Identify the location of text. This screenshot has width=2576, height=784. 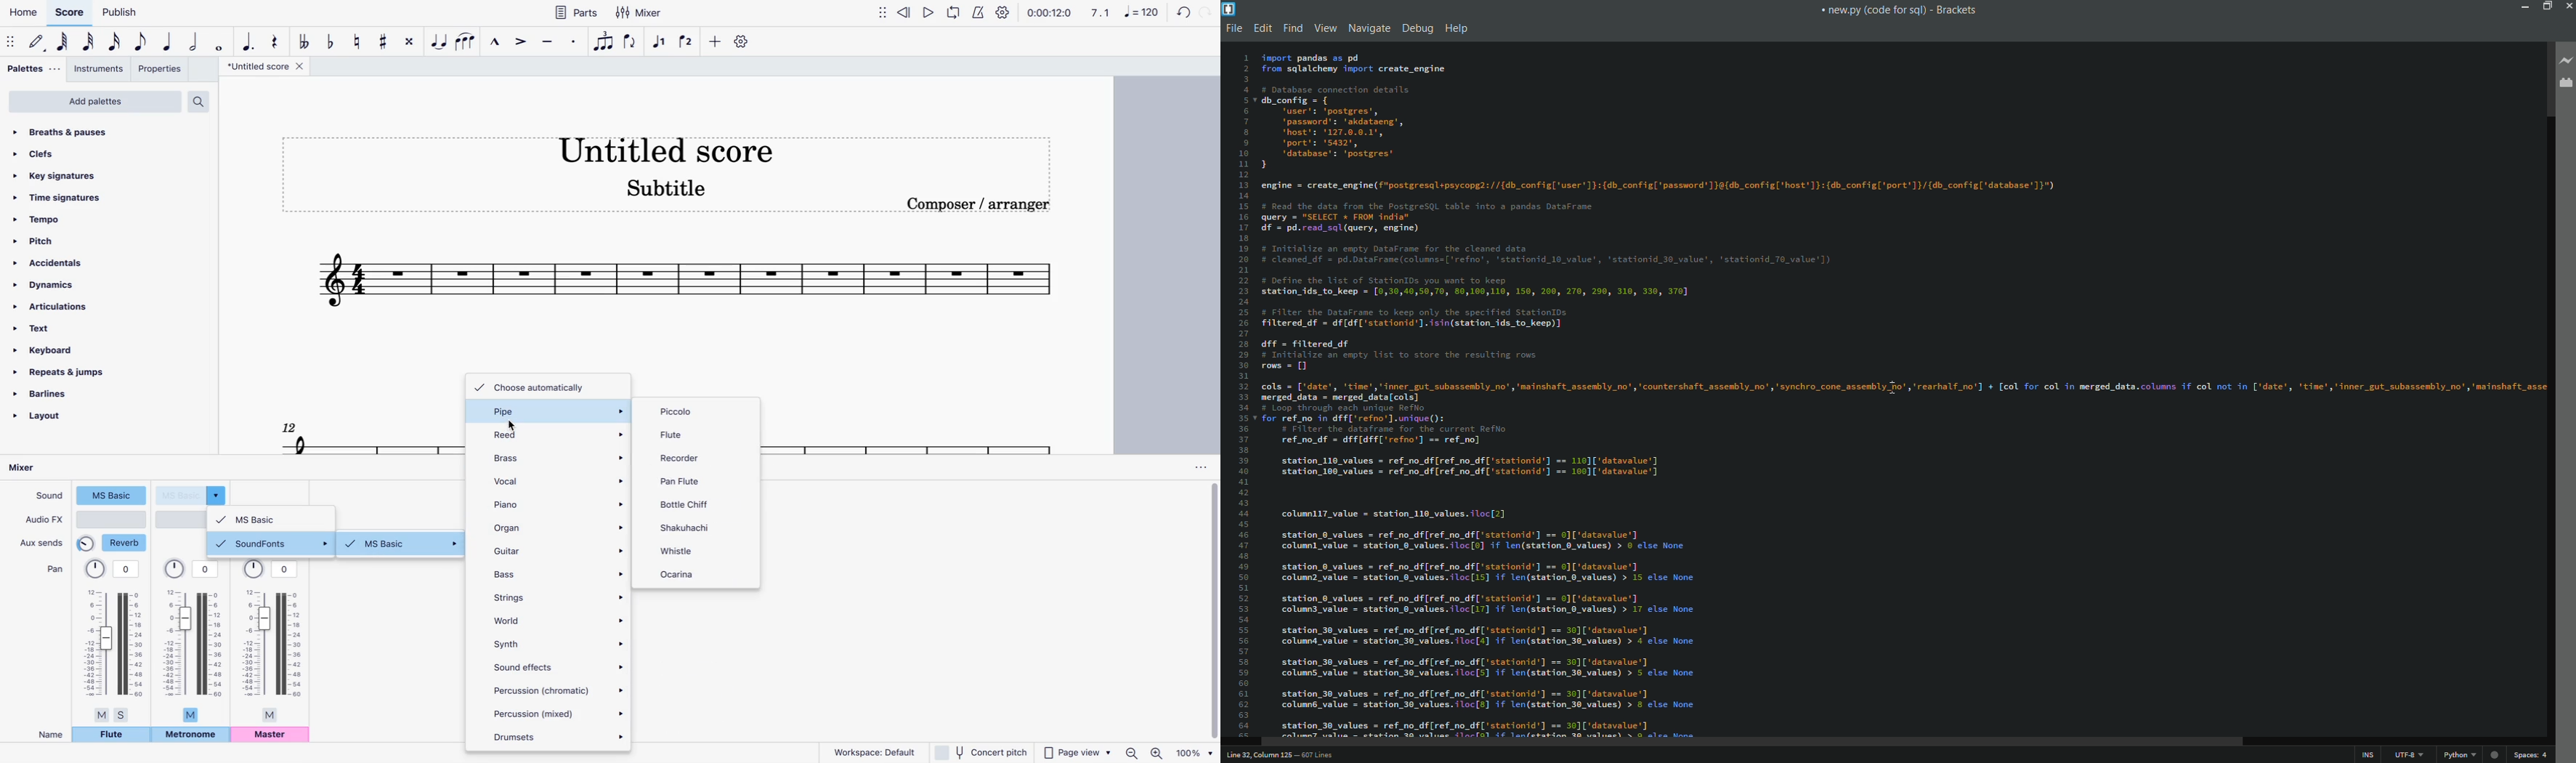
(76, 328).